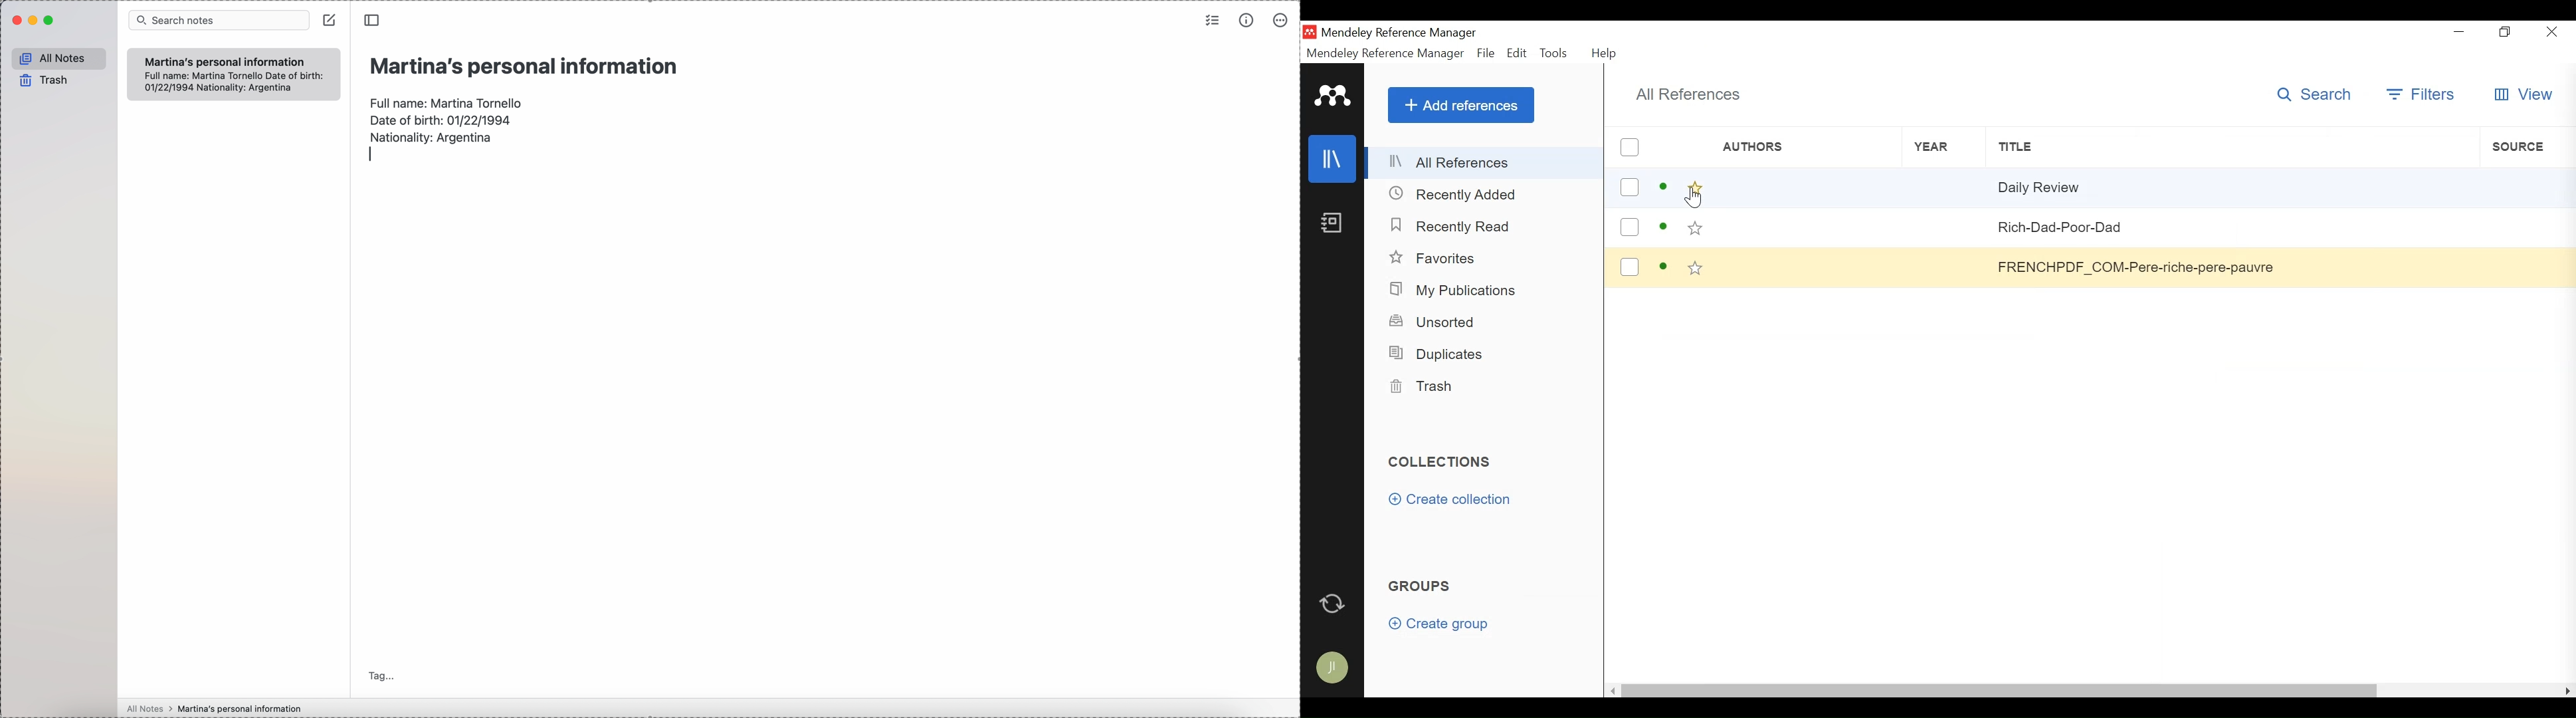 This screenshot has width=2576, height=728. I want to click on Filter, so click(2424, 95).